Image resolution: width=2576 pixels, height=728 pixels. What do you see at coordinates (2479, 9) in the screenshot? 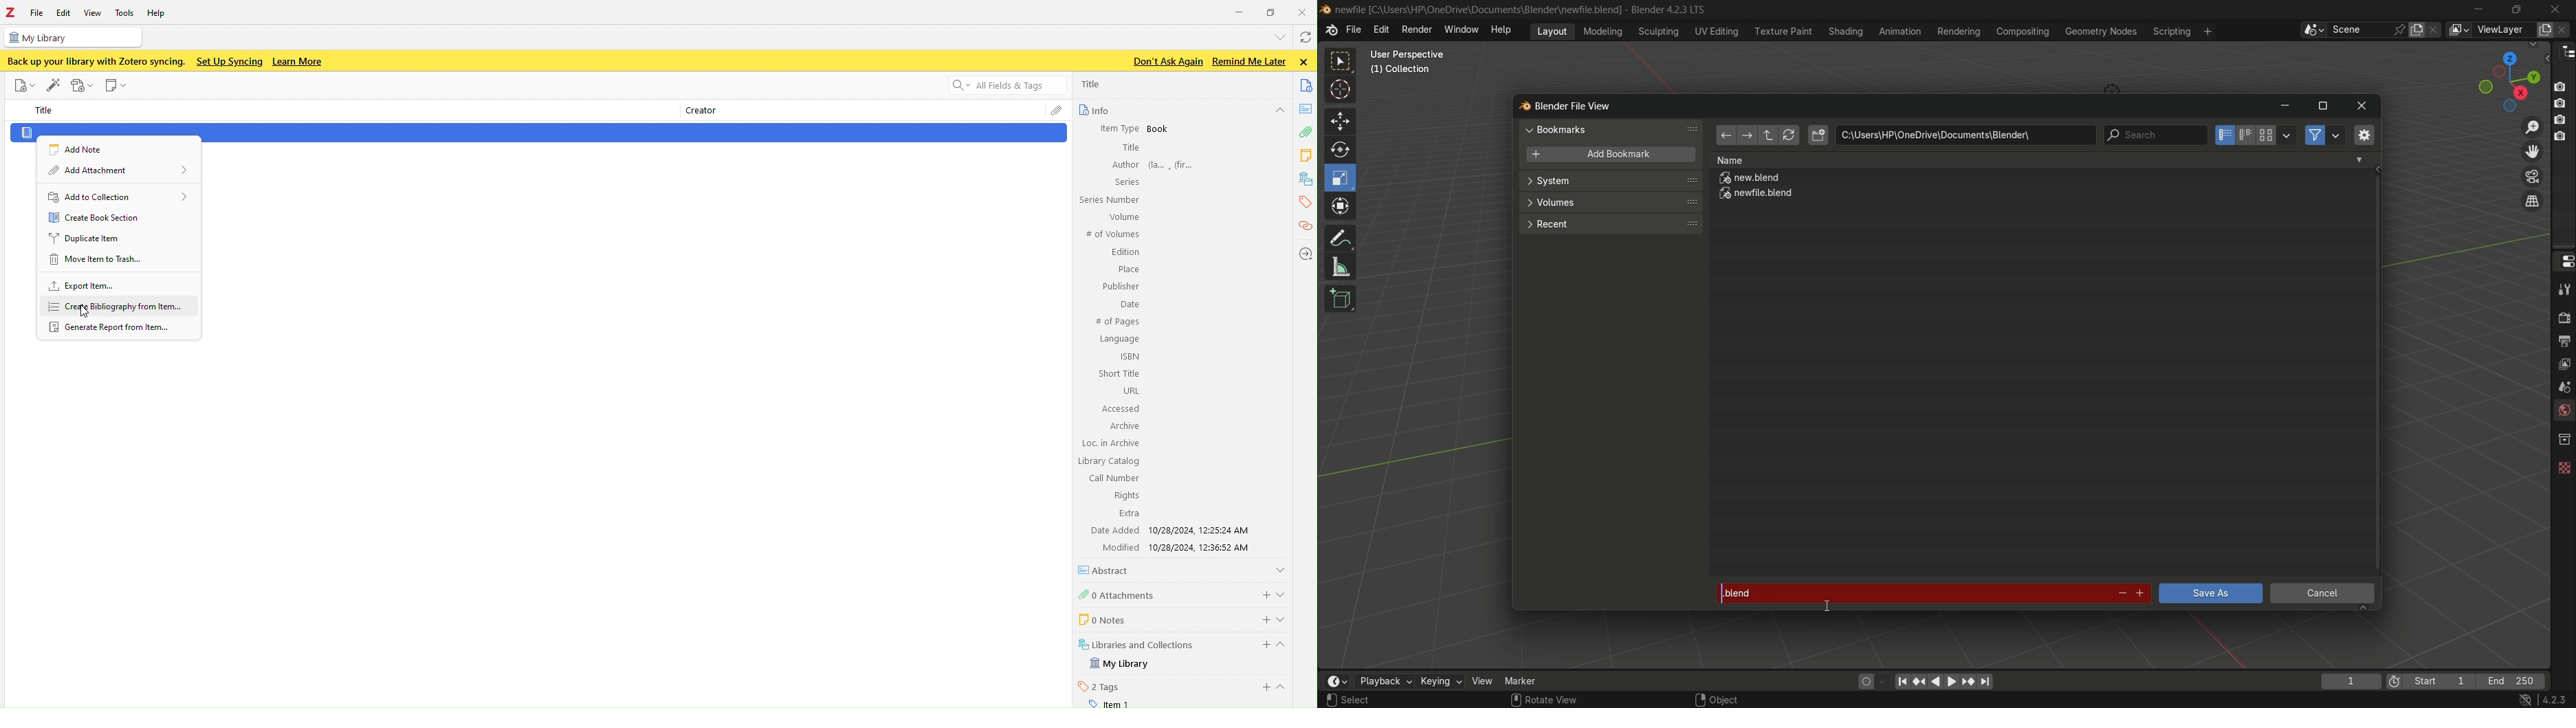
I see `minimize` at bounding box center [2479, 9].